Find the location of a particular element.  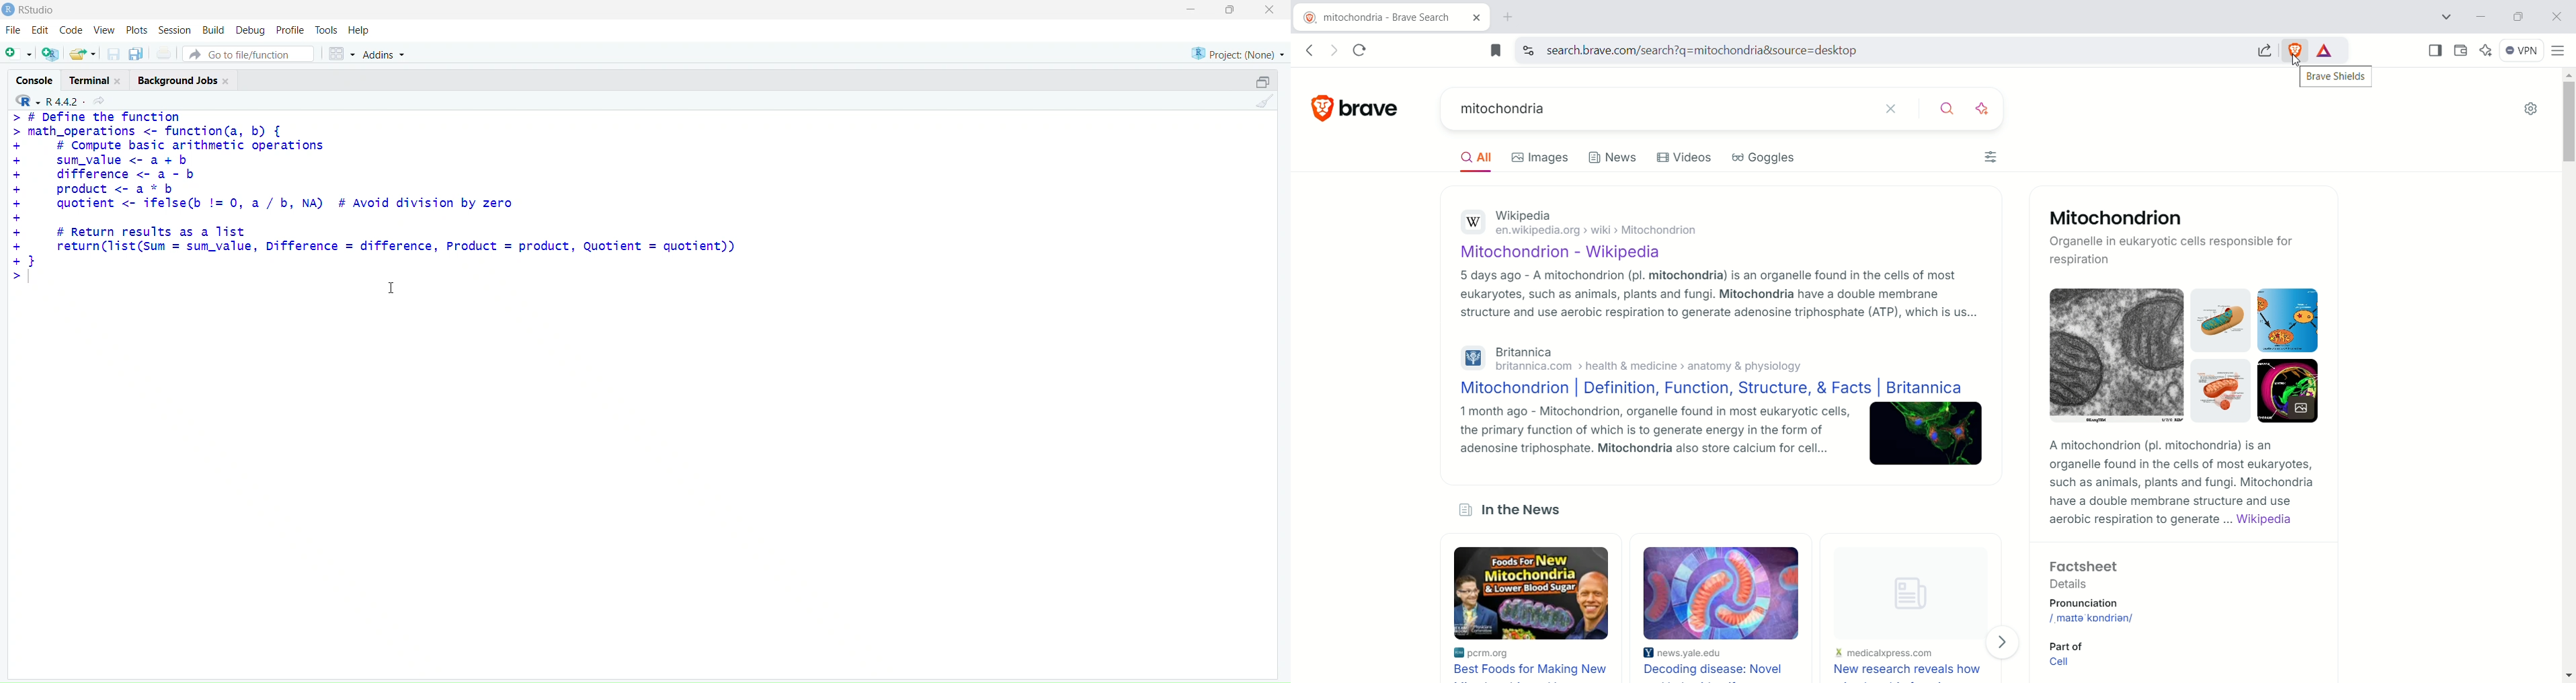

R 4.4.2 is located at coordinates (62, 101).